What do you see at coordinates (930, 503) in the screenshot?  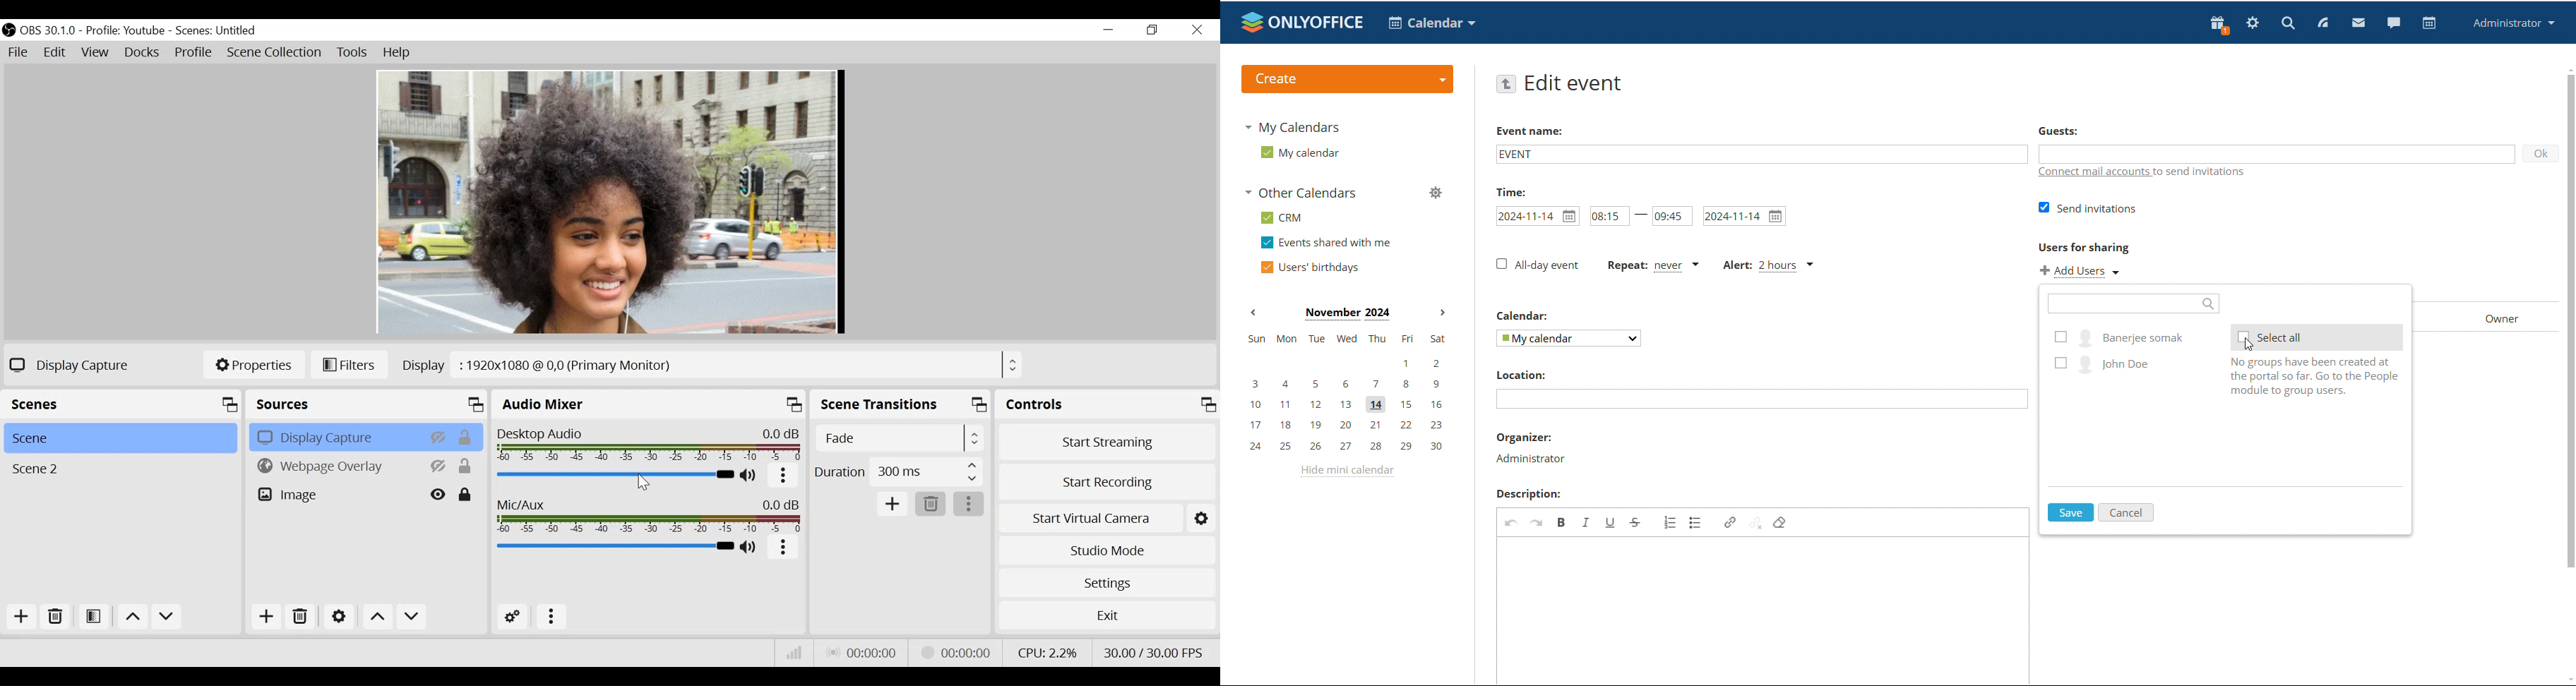 I see `Delete` at bounding box center [930, 503].